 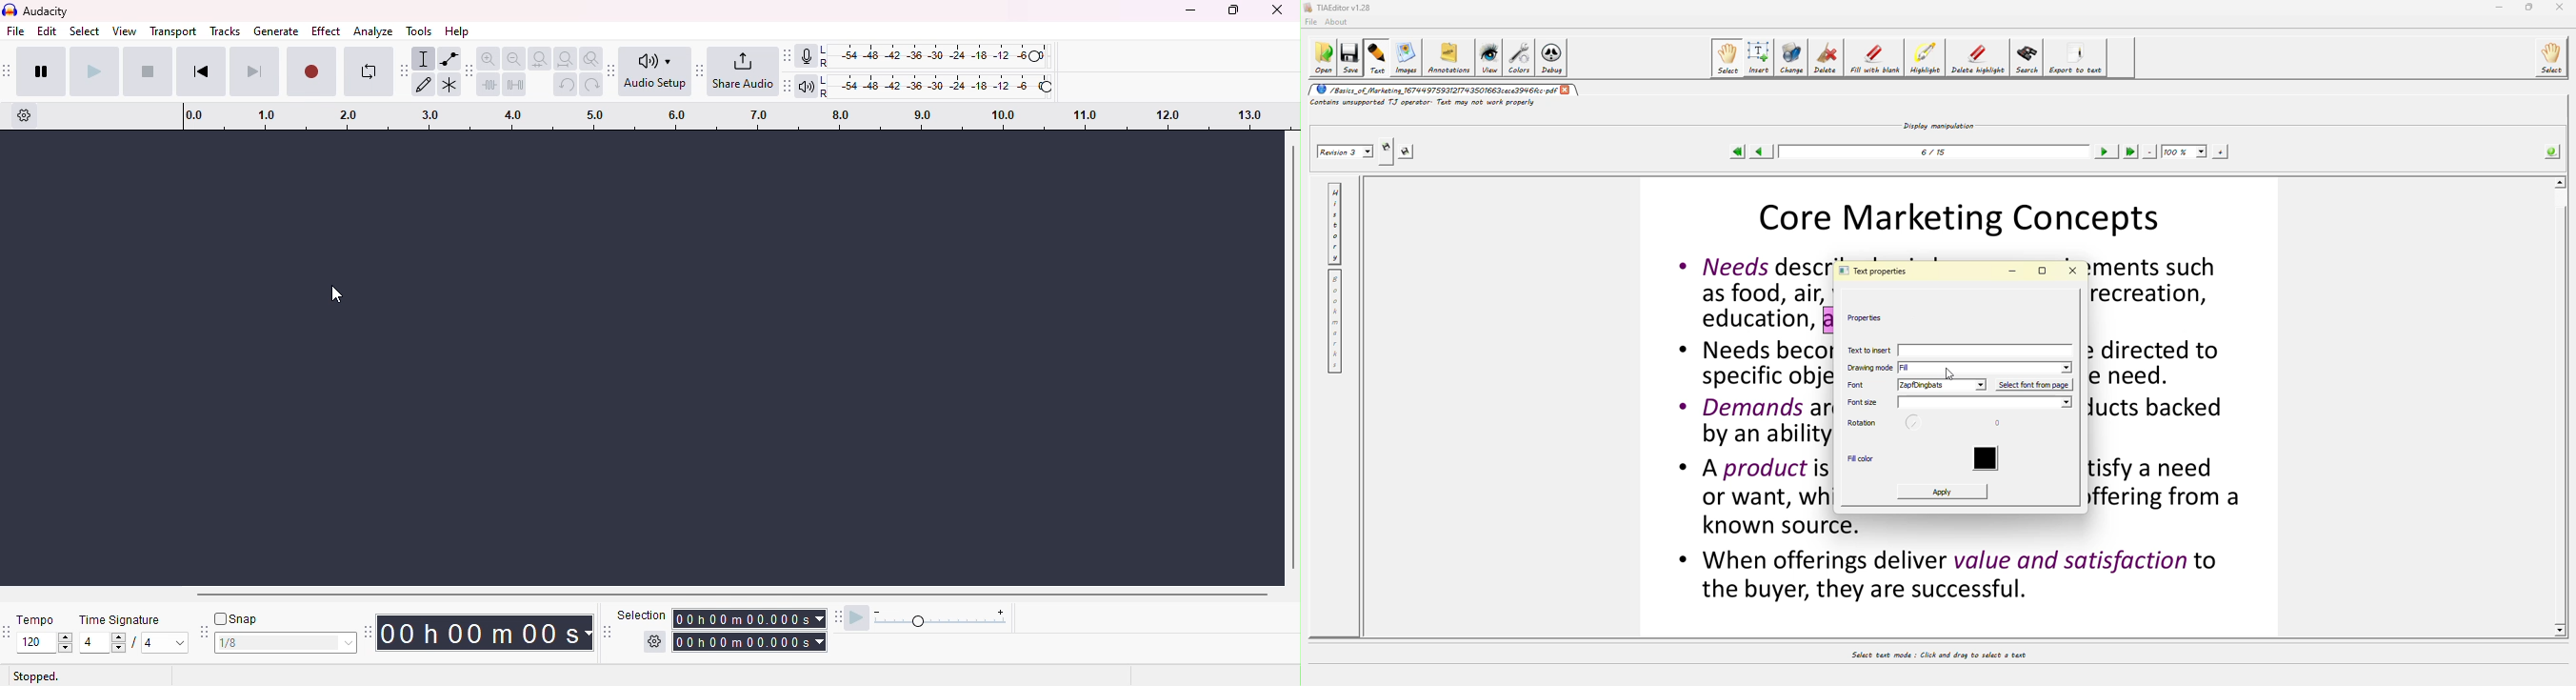 I want to click on undo, so click(x=565, y=85).